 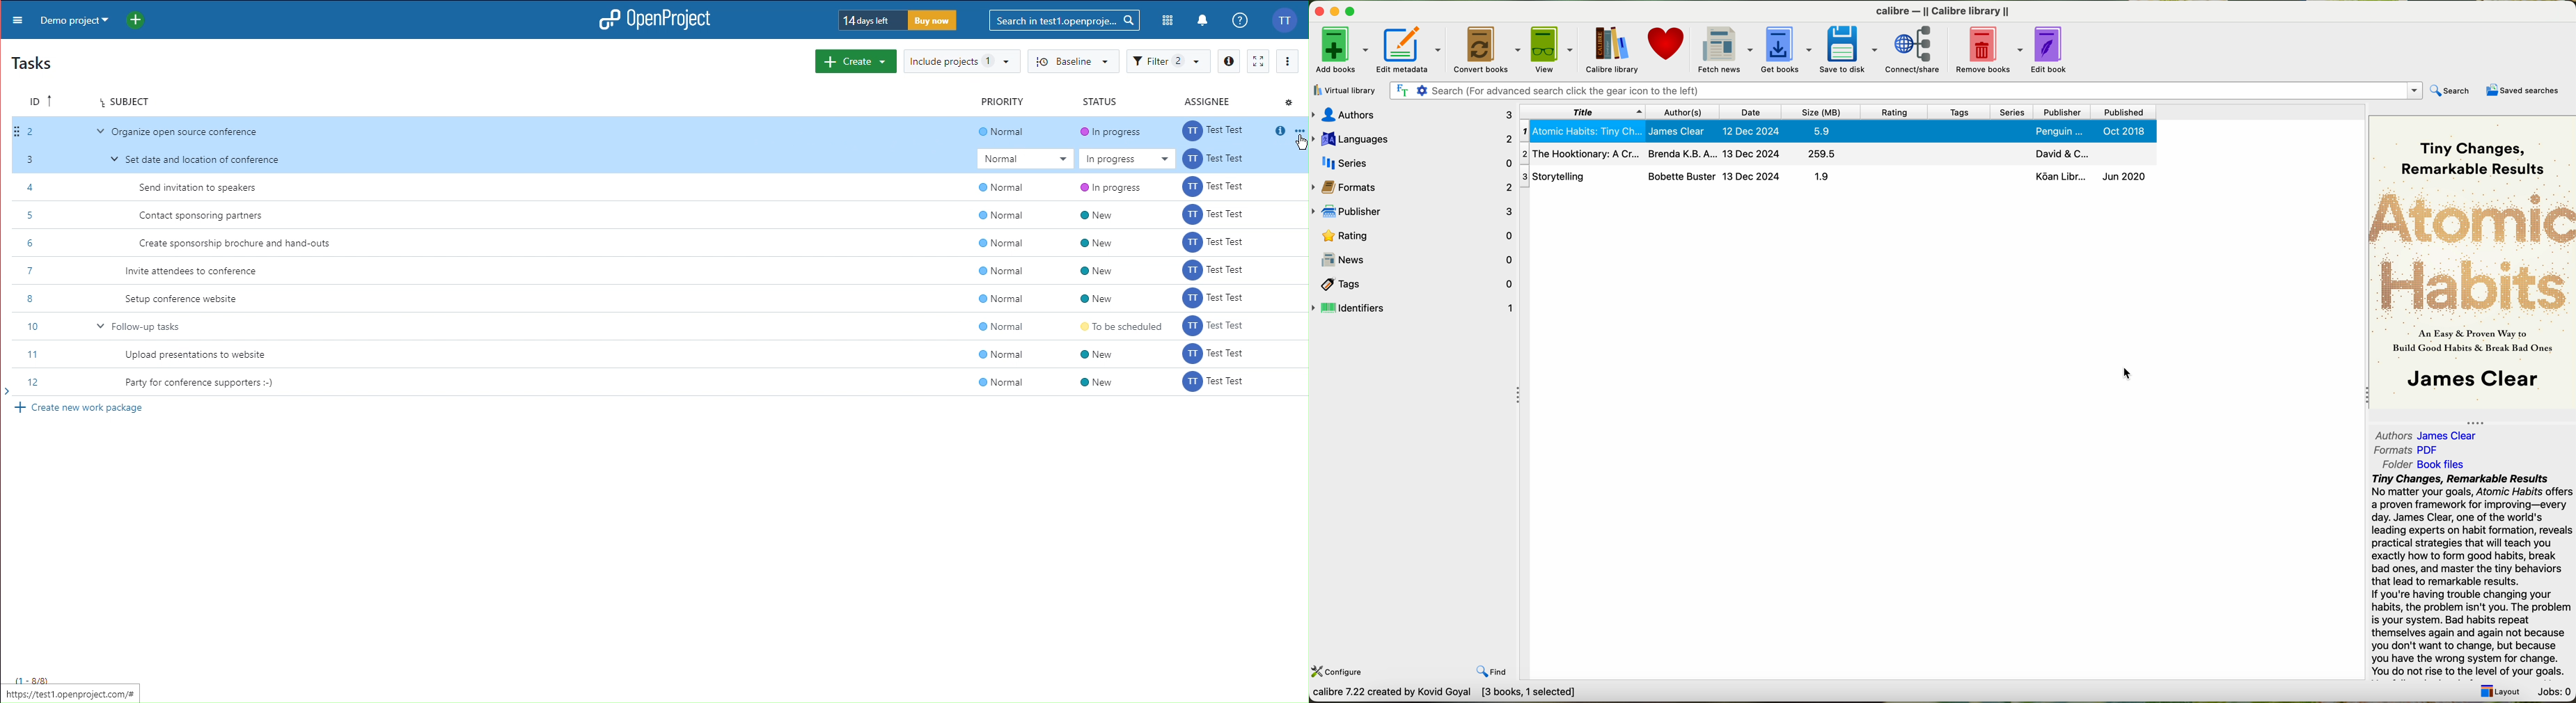 What do you see at coordinates (1414, 112) in the screenshot?
I see `authors` at bounding box center [1414, 112].